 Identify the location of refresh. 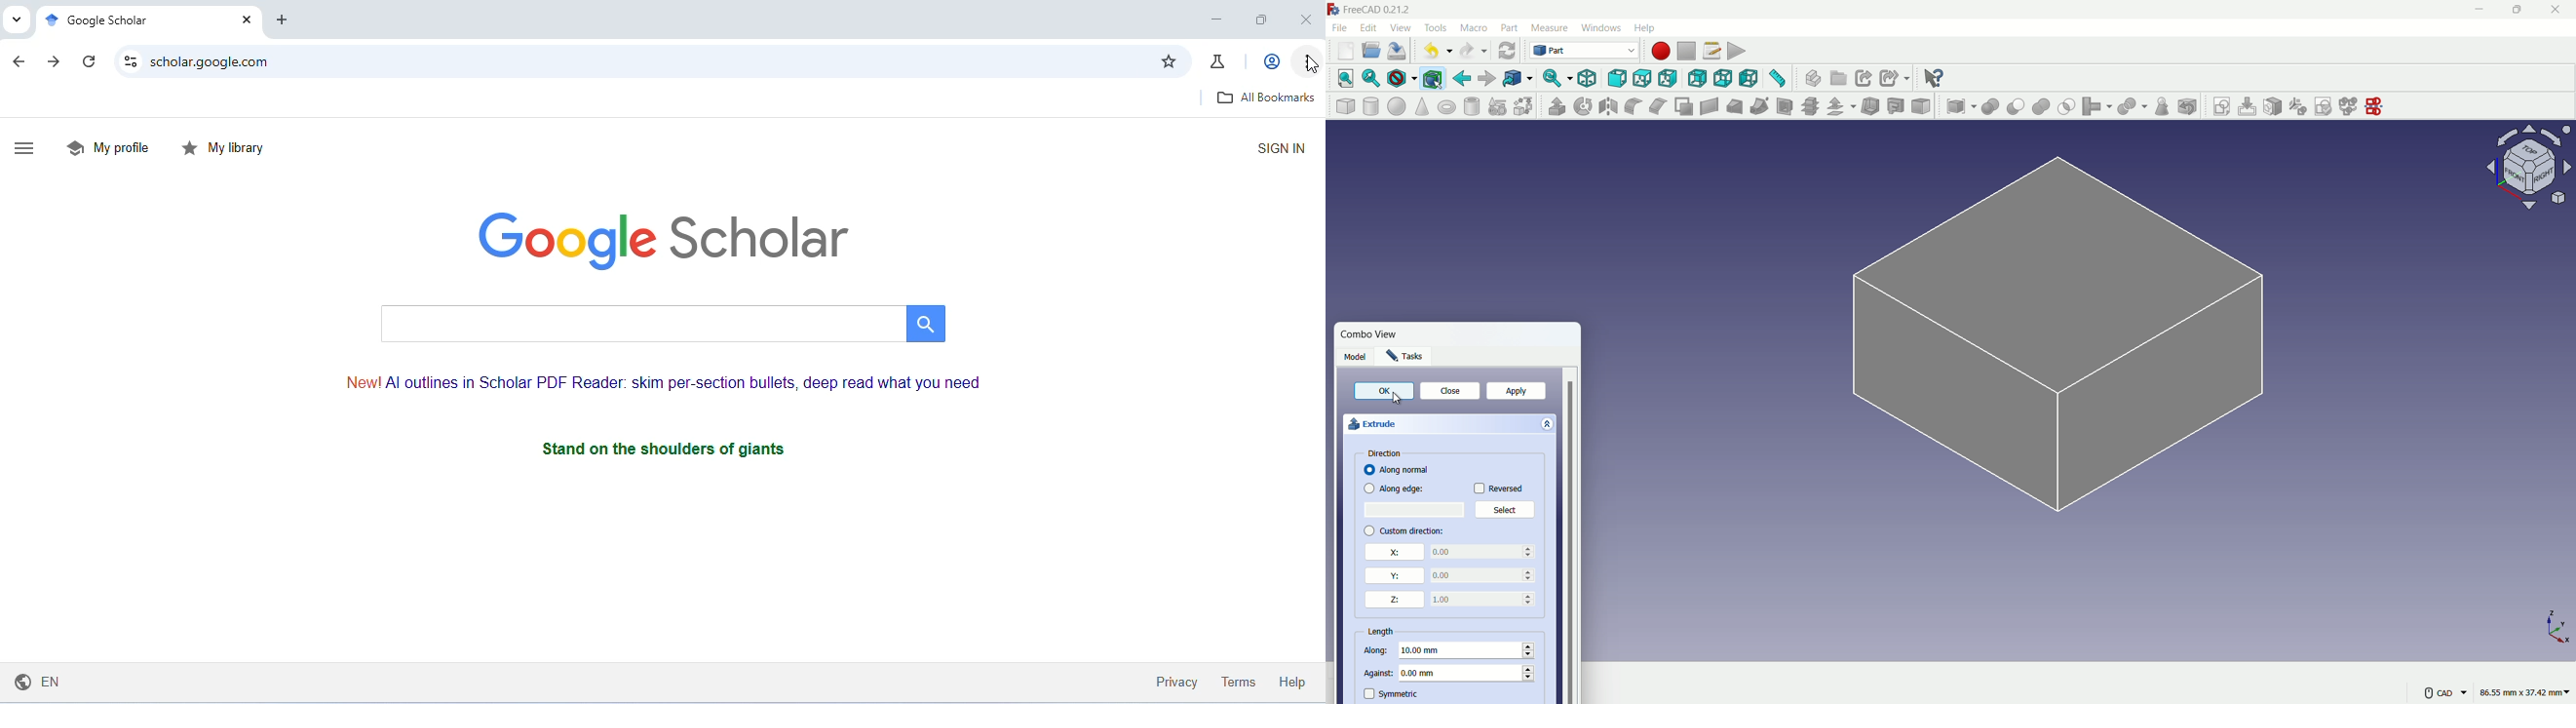
(89, 62).